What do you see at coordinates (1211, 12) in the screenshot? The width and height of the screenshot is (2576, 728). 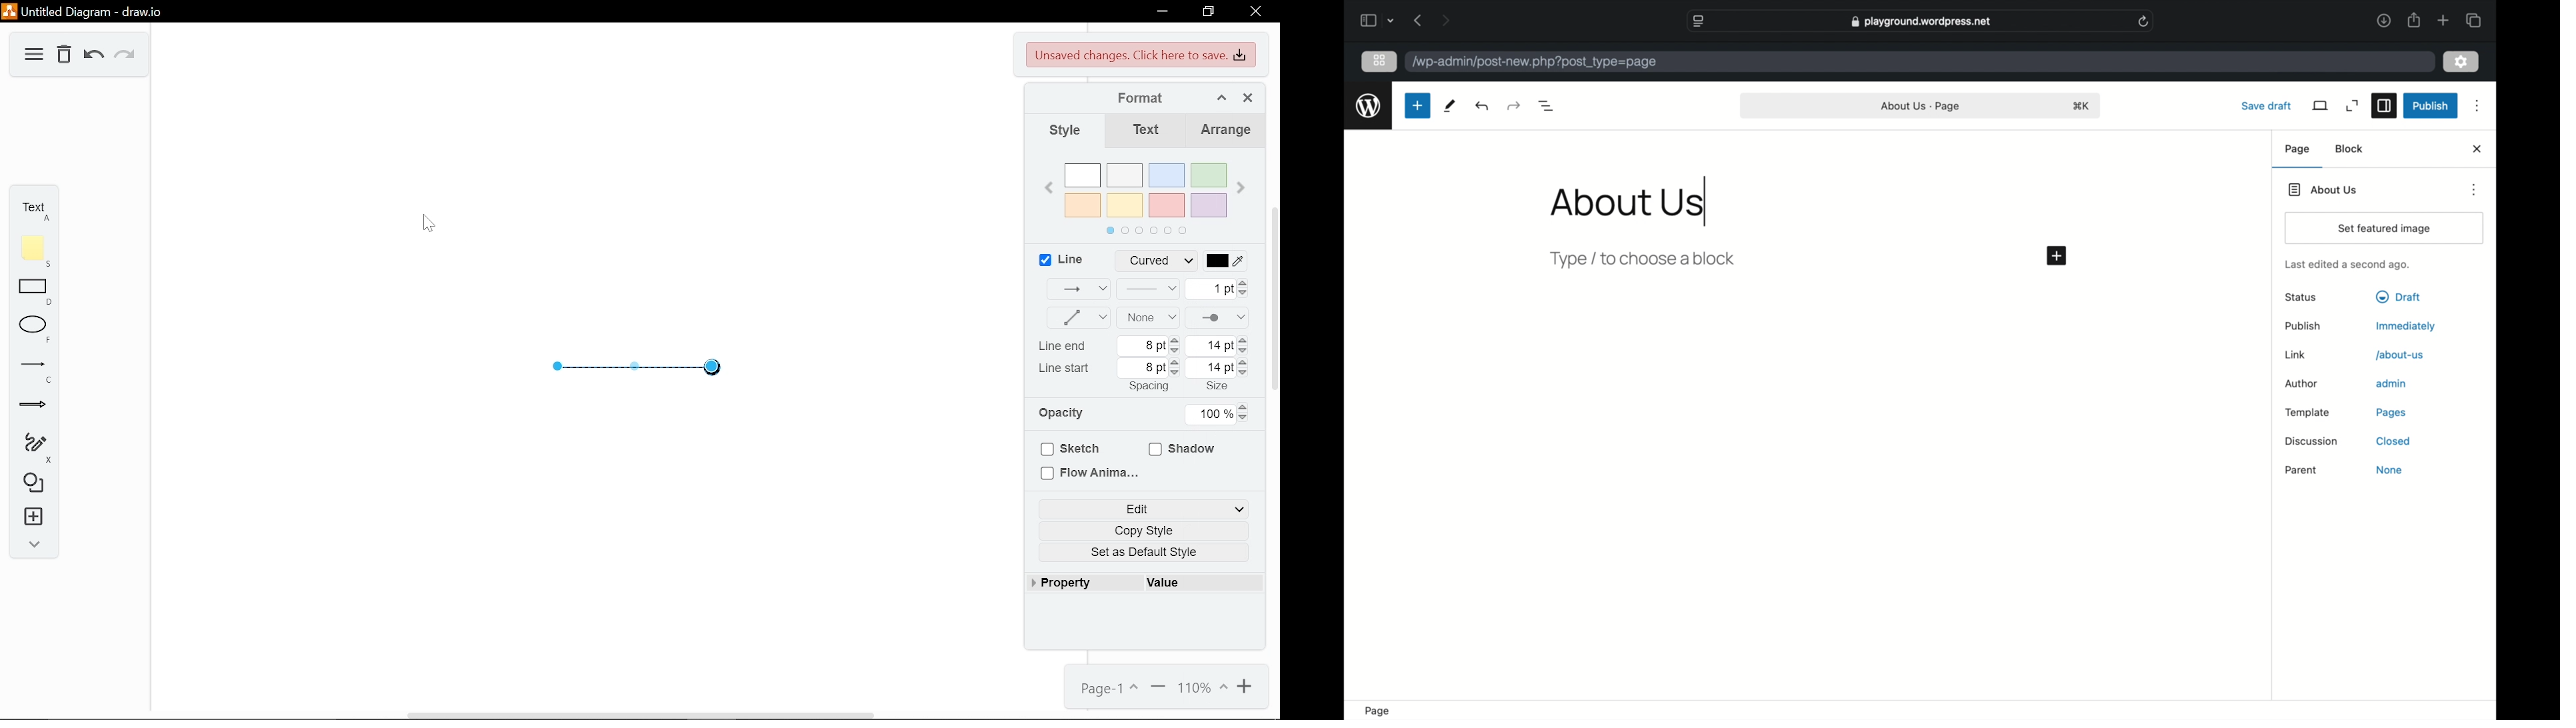 I see `Restore down` at bounding box center [1211, 12].